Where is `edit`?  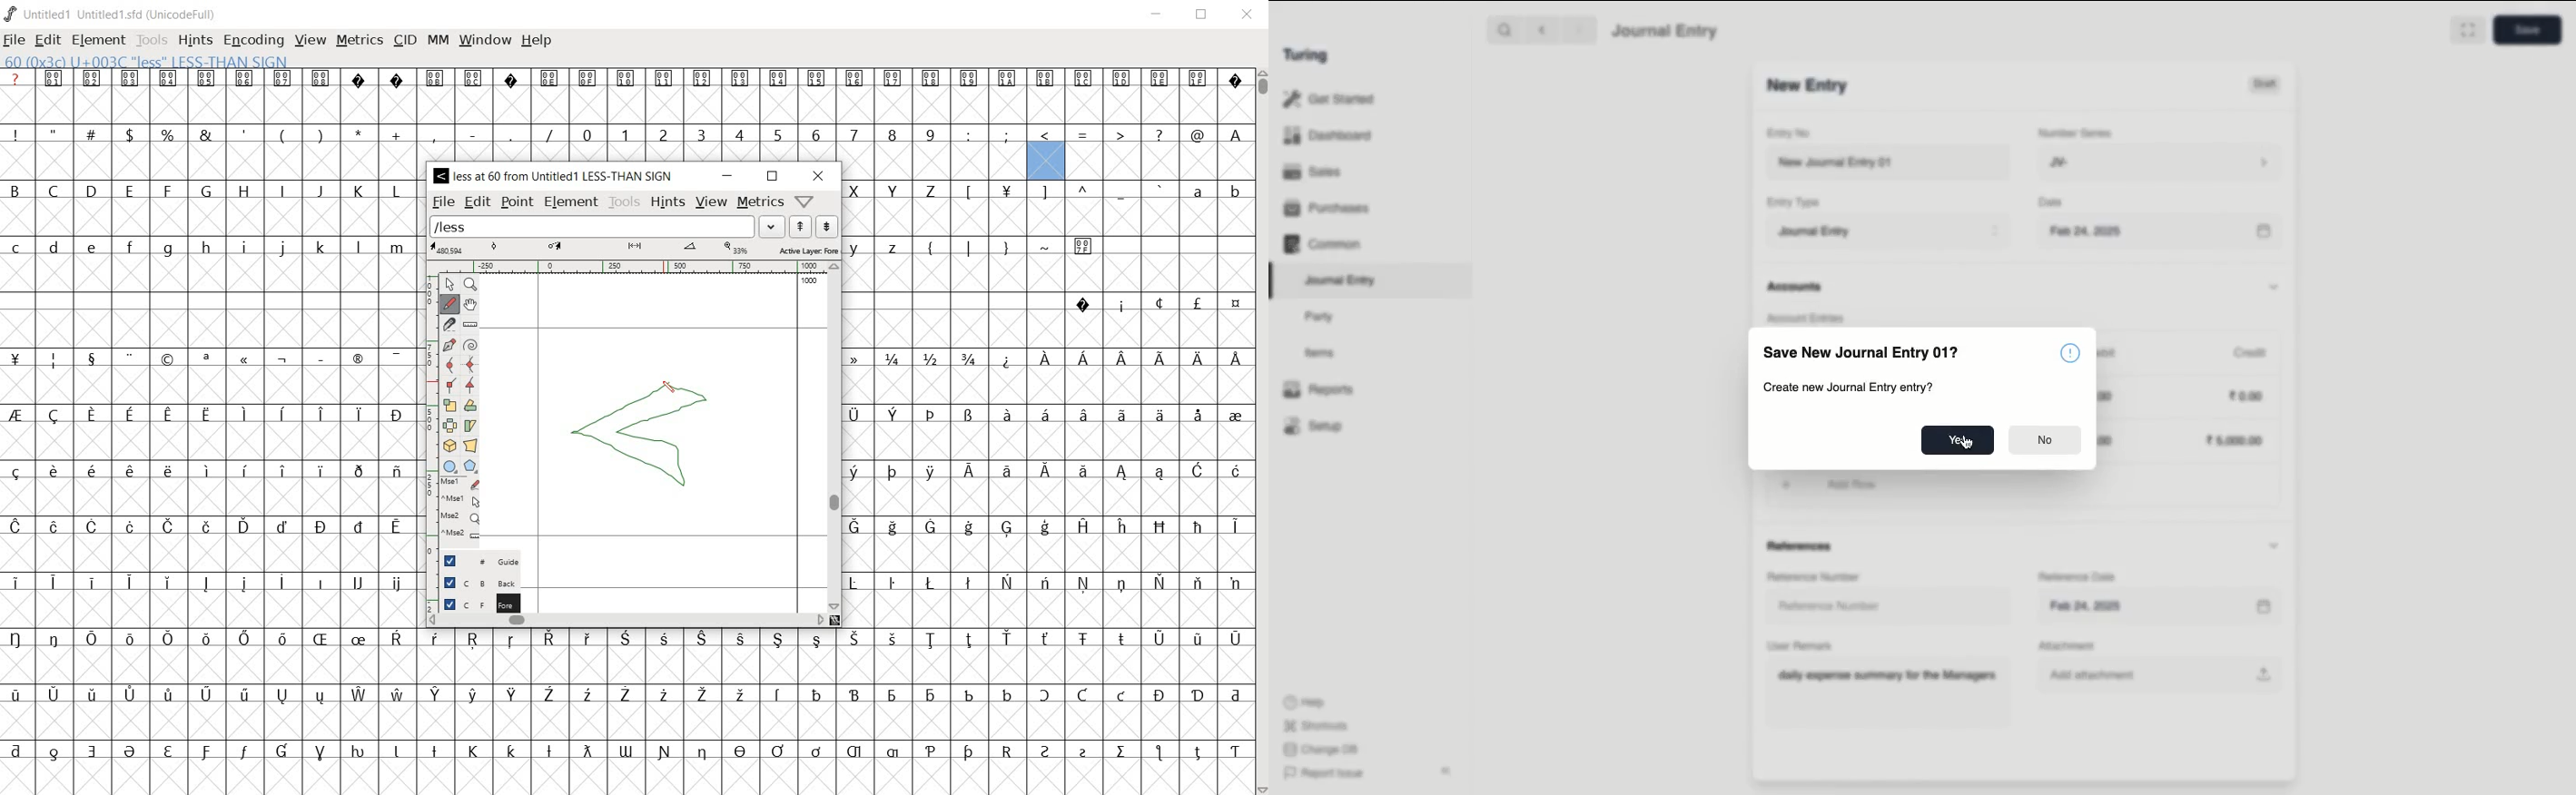
edit is located at coordinates (476, 202).